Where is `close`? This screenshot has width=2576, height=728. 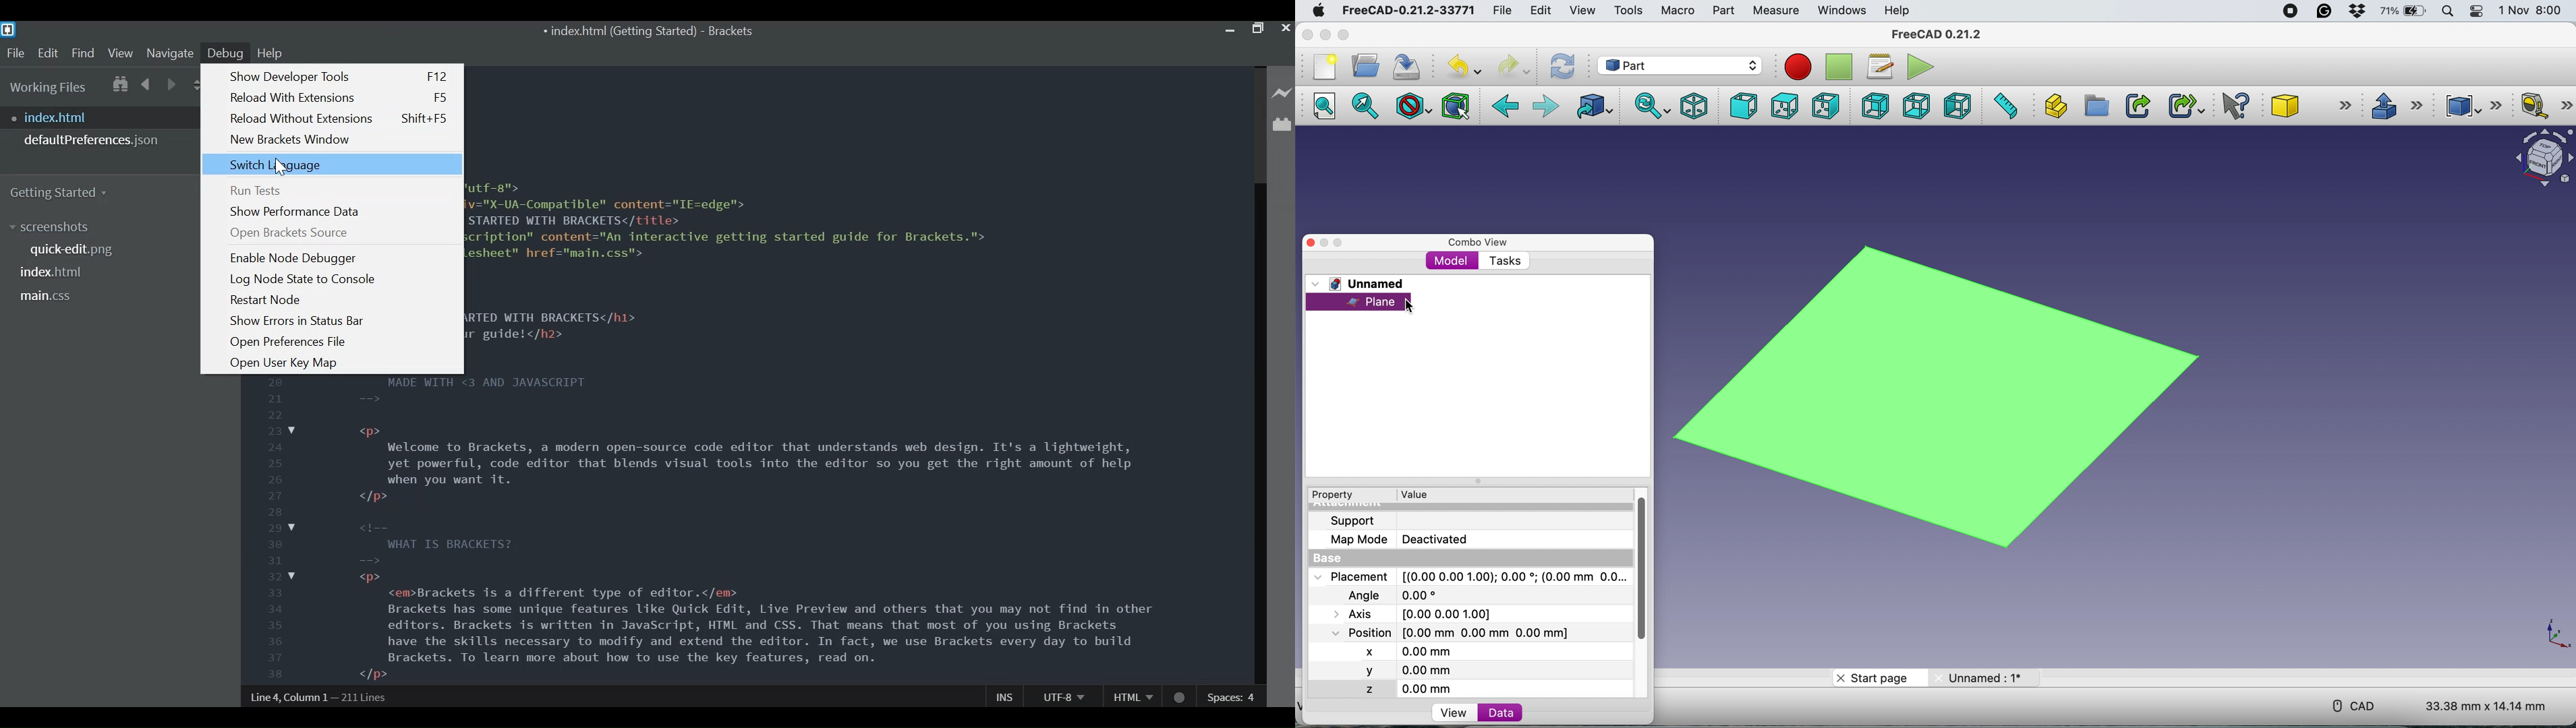 close is located at coordinates (1308, 34).